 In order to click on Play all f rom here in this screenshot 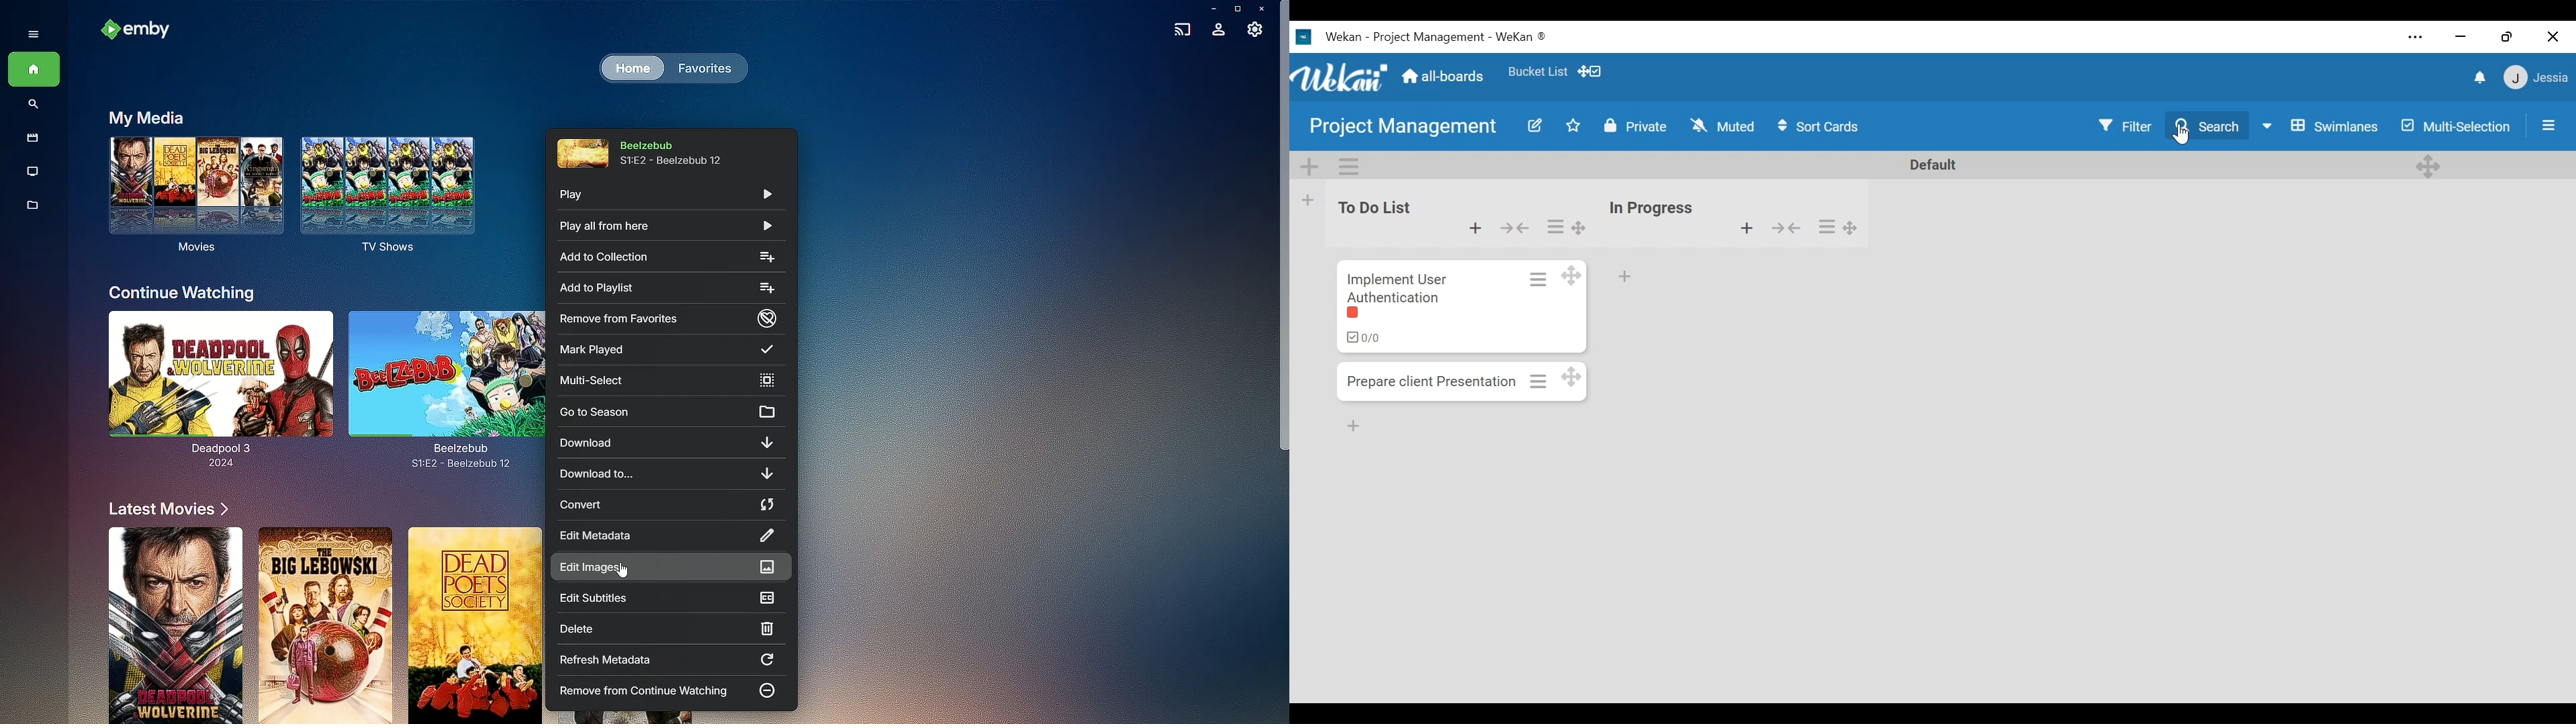, I will do `click(662, 226)`.